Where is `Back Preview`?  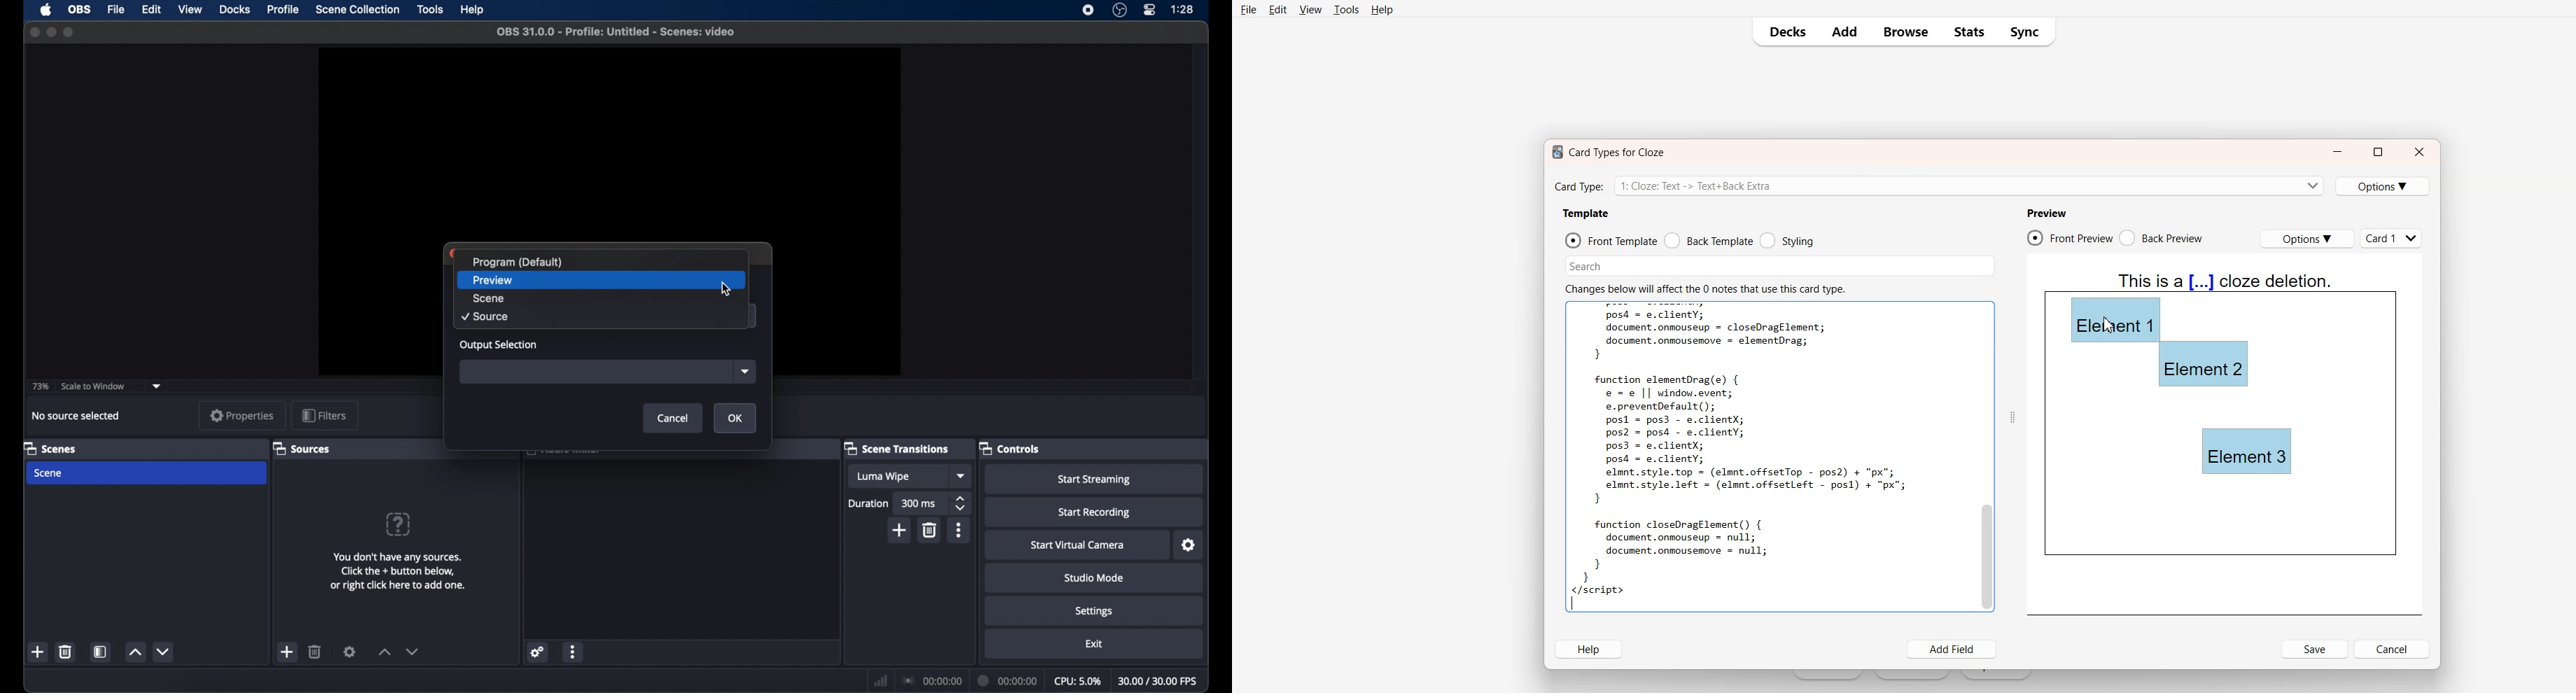 Back Preview is located at coordinates (2163, 238).